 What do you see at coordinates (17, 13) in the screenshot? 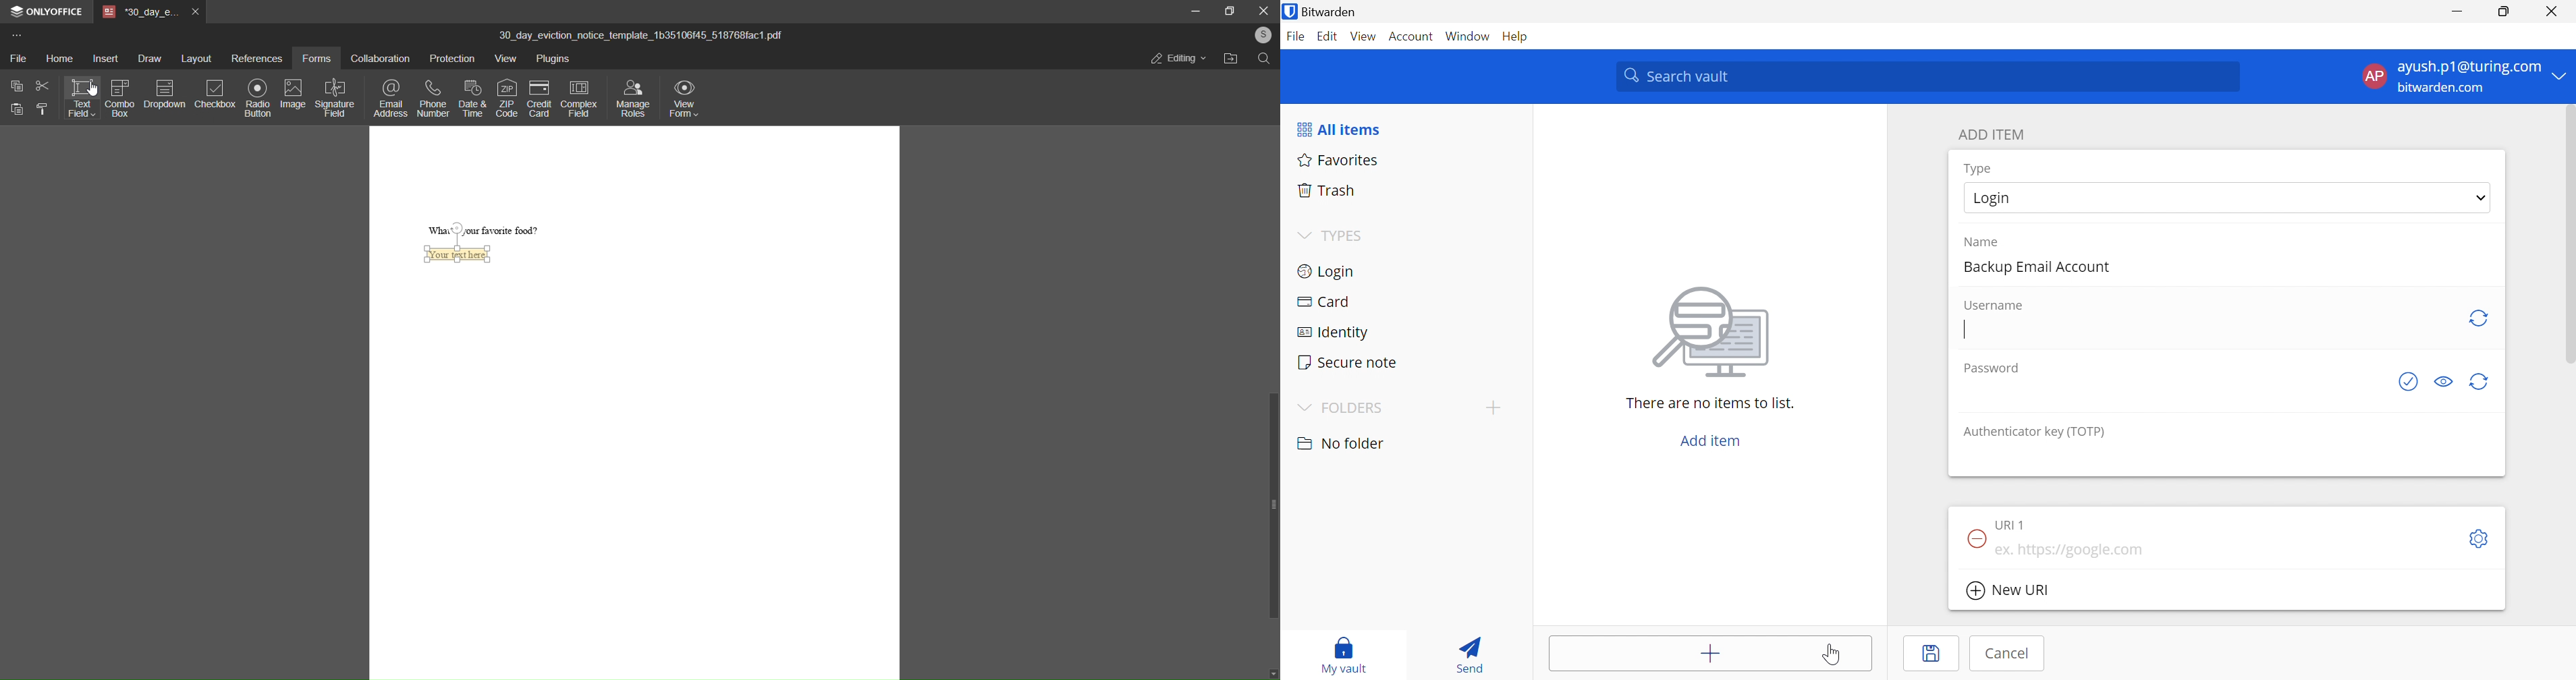
I see `logo` at bounding box center [17, 13].